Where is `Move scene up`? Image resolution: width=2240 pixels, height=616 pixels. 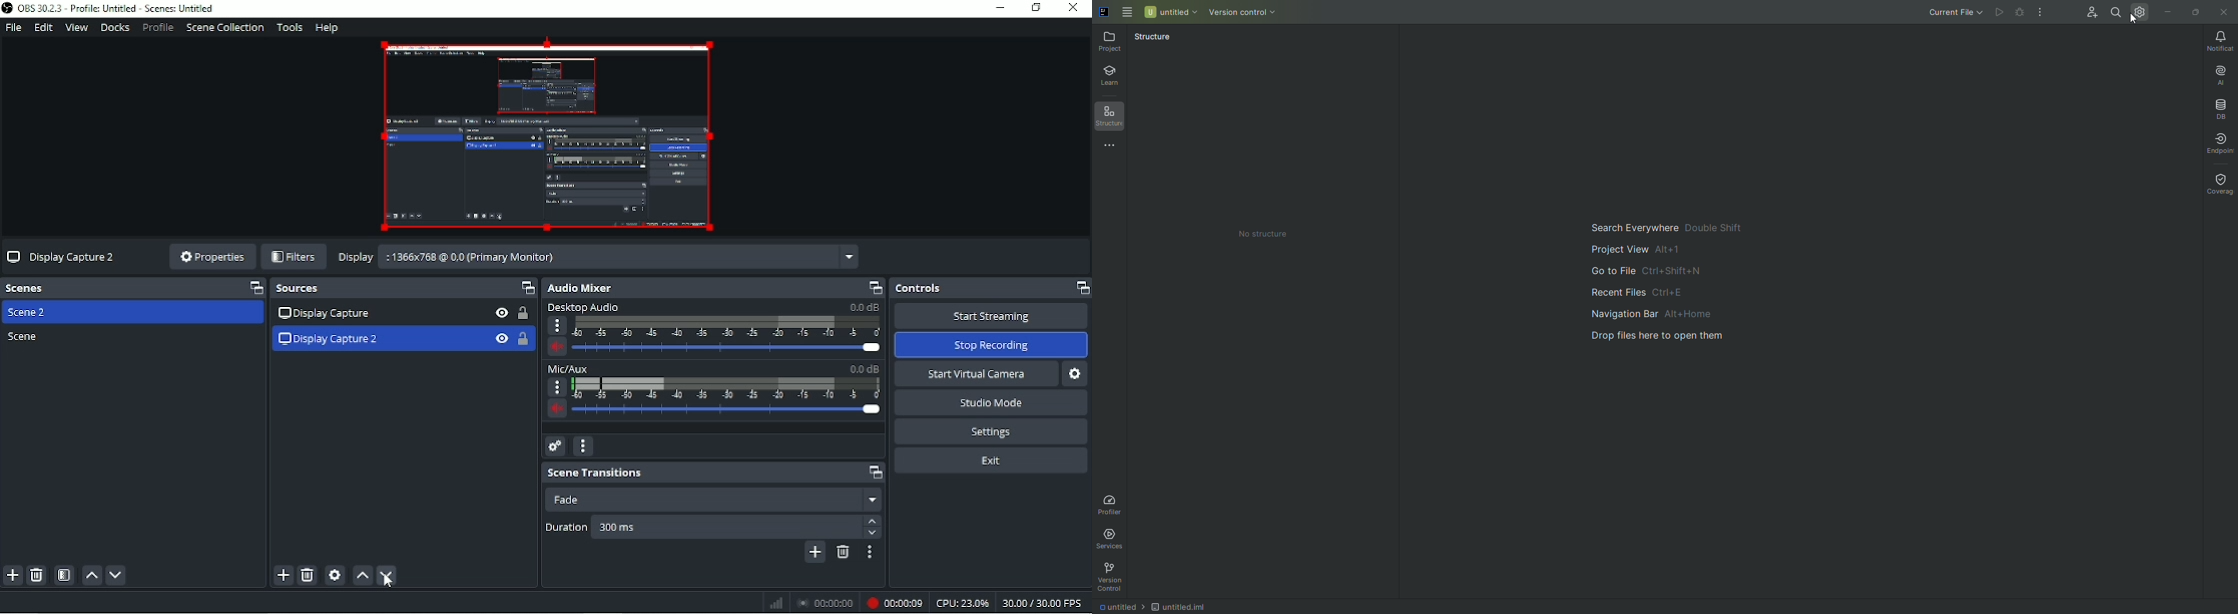 Move scene up is located at coordinates (91, 575).